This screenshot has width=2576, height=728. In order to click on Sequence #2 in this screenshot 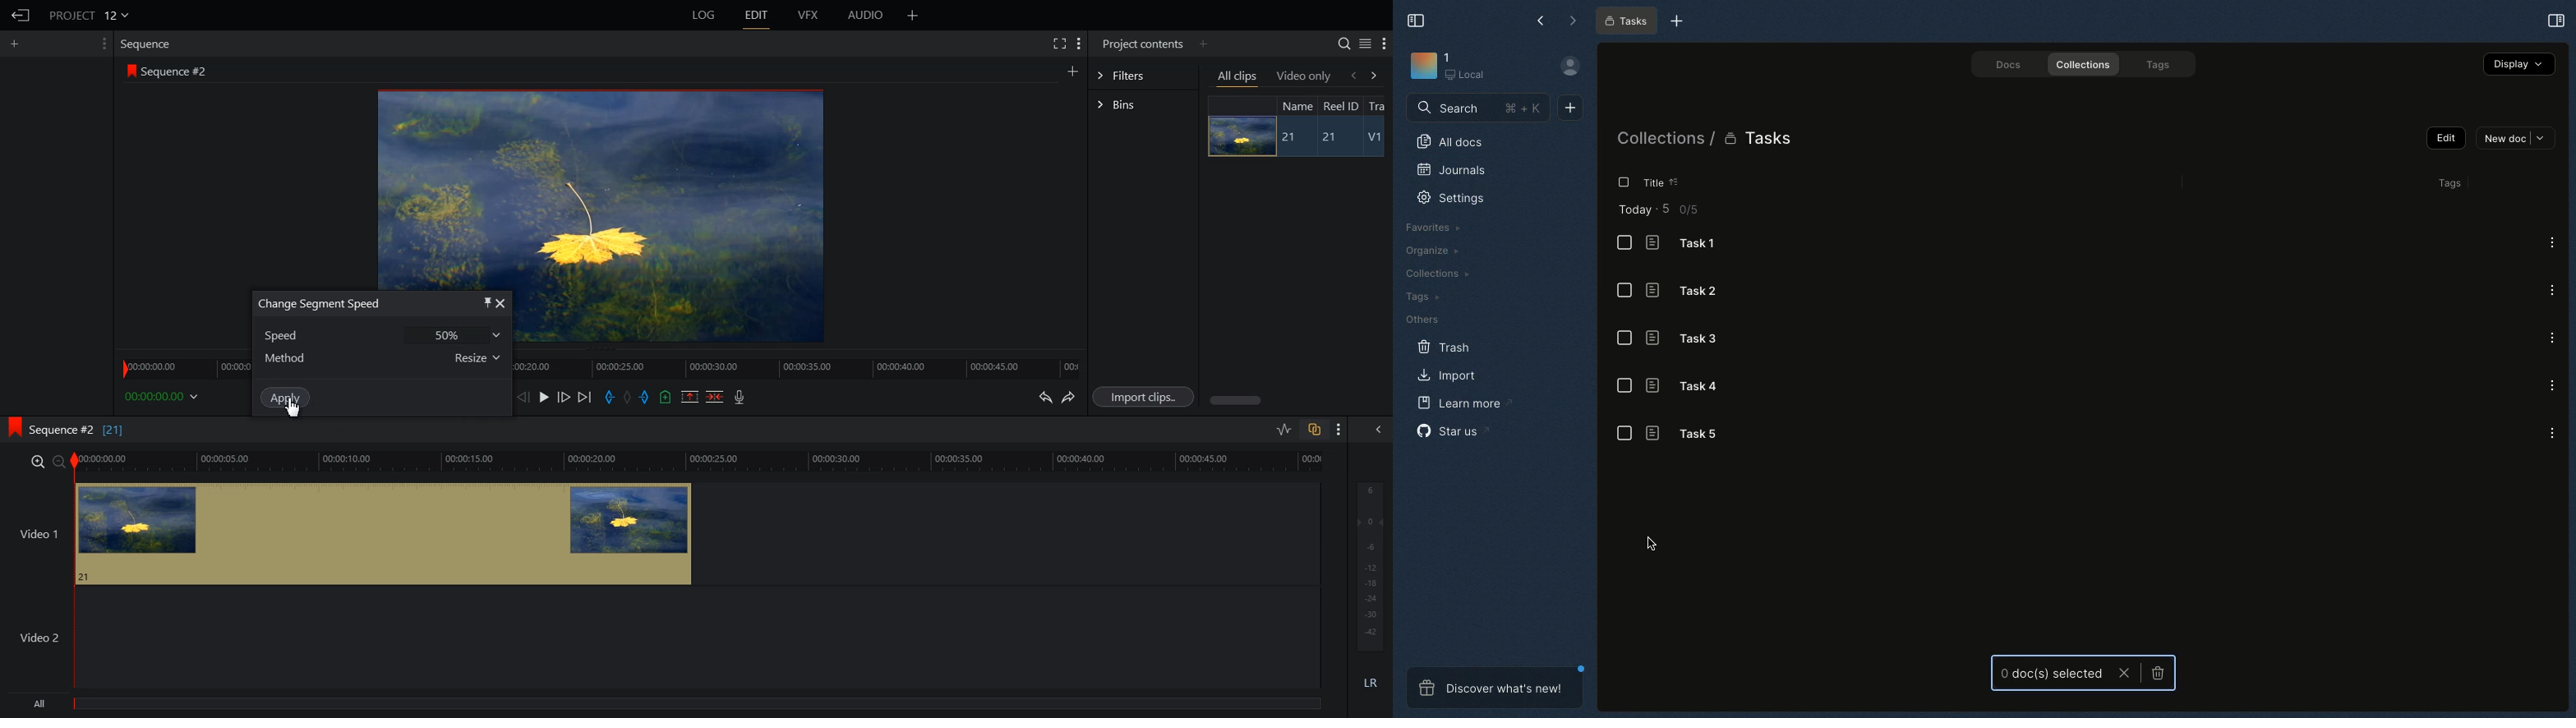, I will do `click(178, 72)`.